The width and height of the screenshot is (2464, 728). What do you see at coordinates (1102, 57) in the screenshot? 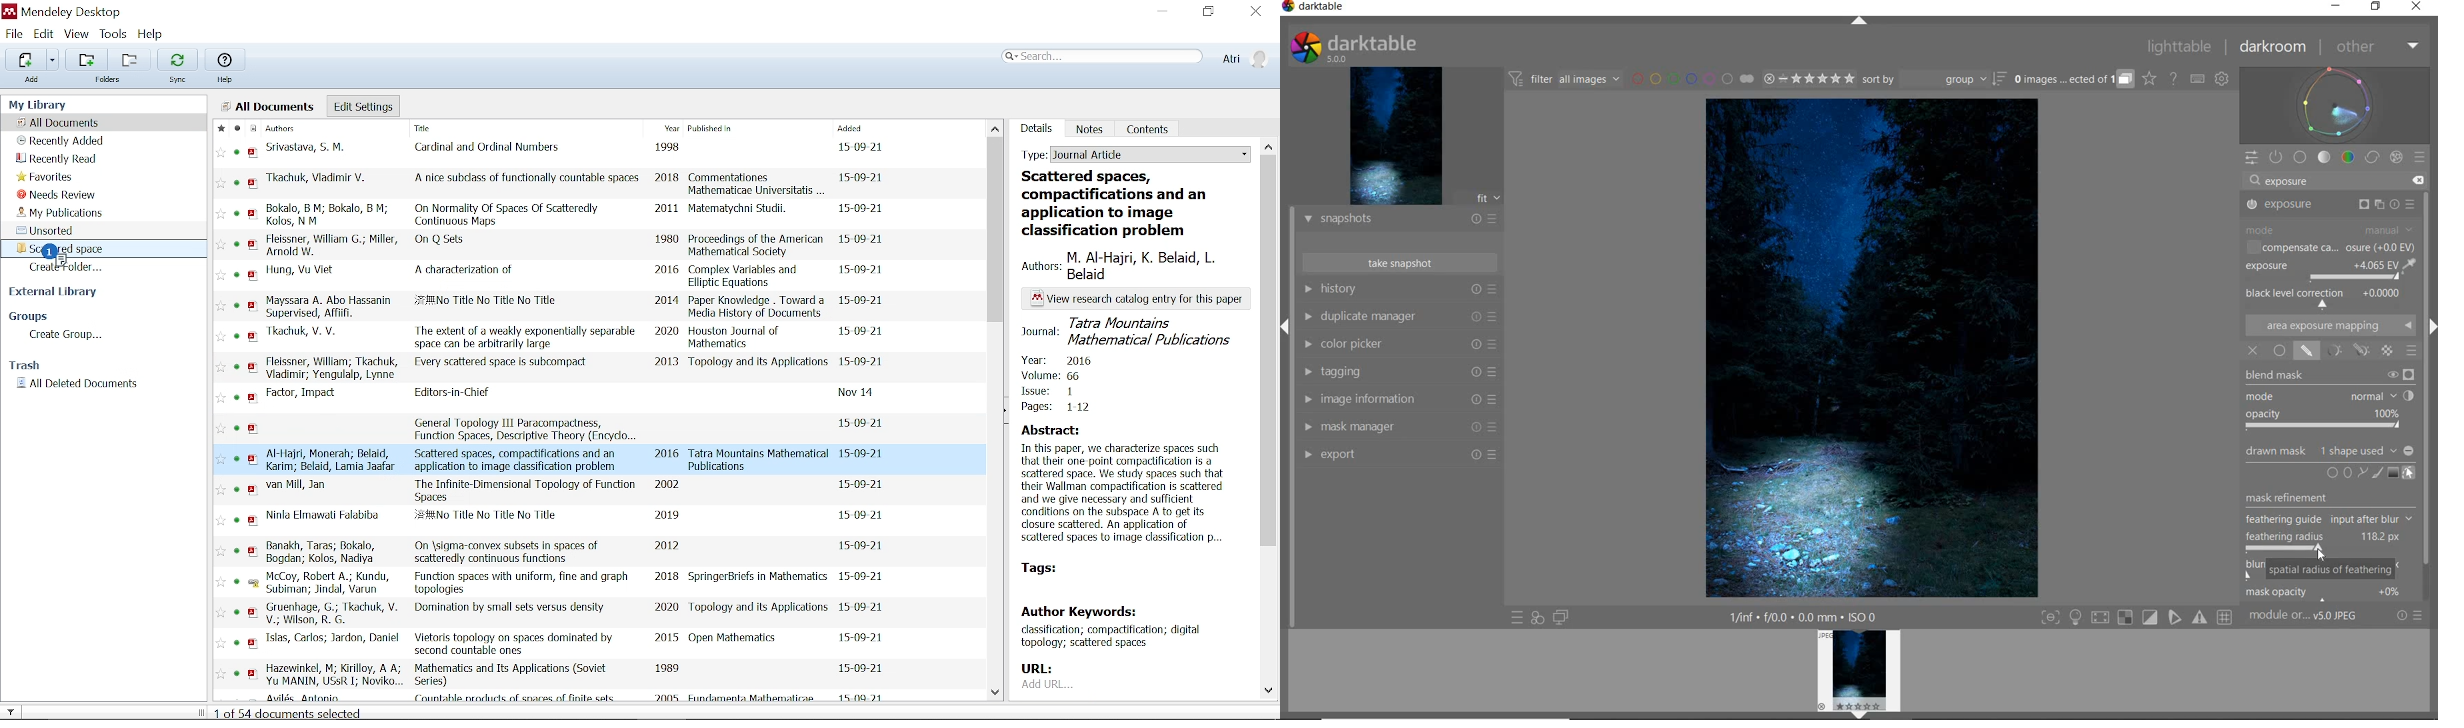
I see `Search` at bounding box center [1102, 57].